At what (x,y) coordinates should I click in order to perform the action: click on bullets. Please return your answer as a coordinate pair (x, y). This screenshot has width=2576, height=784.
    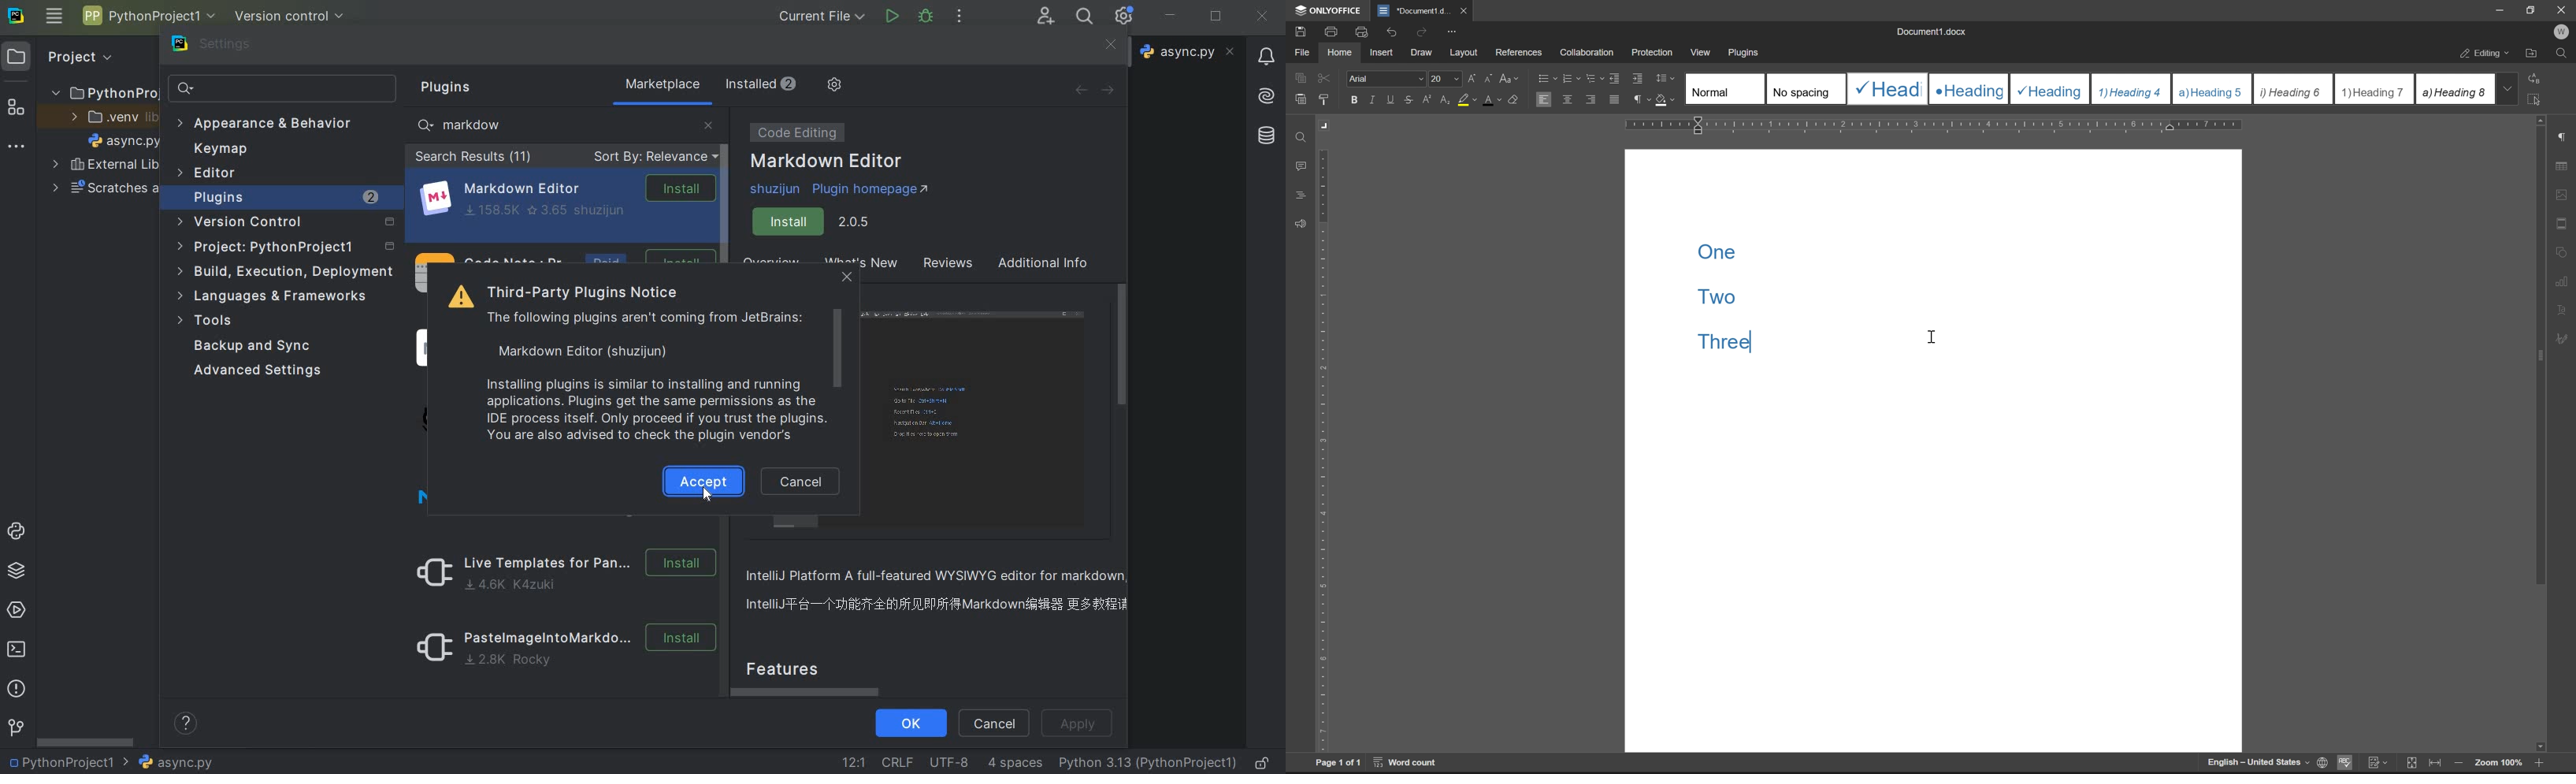
    Looking at the image, I should click on (1545, 77).